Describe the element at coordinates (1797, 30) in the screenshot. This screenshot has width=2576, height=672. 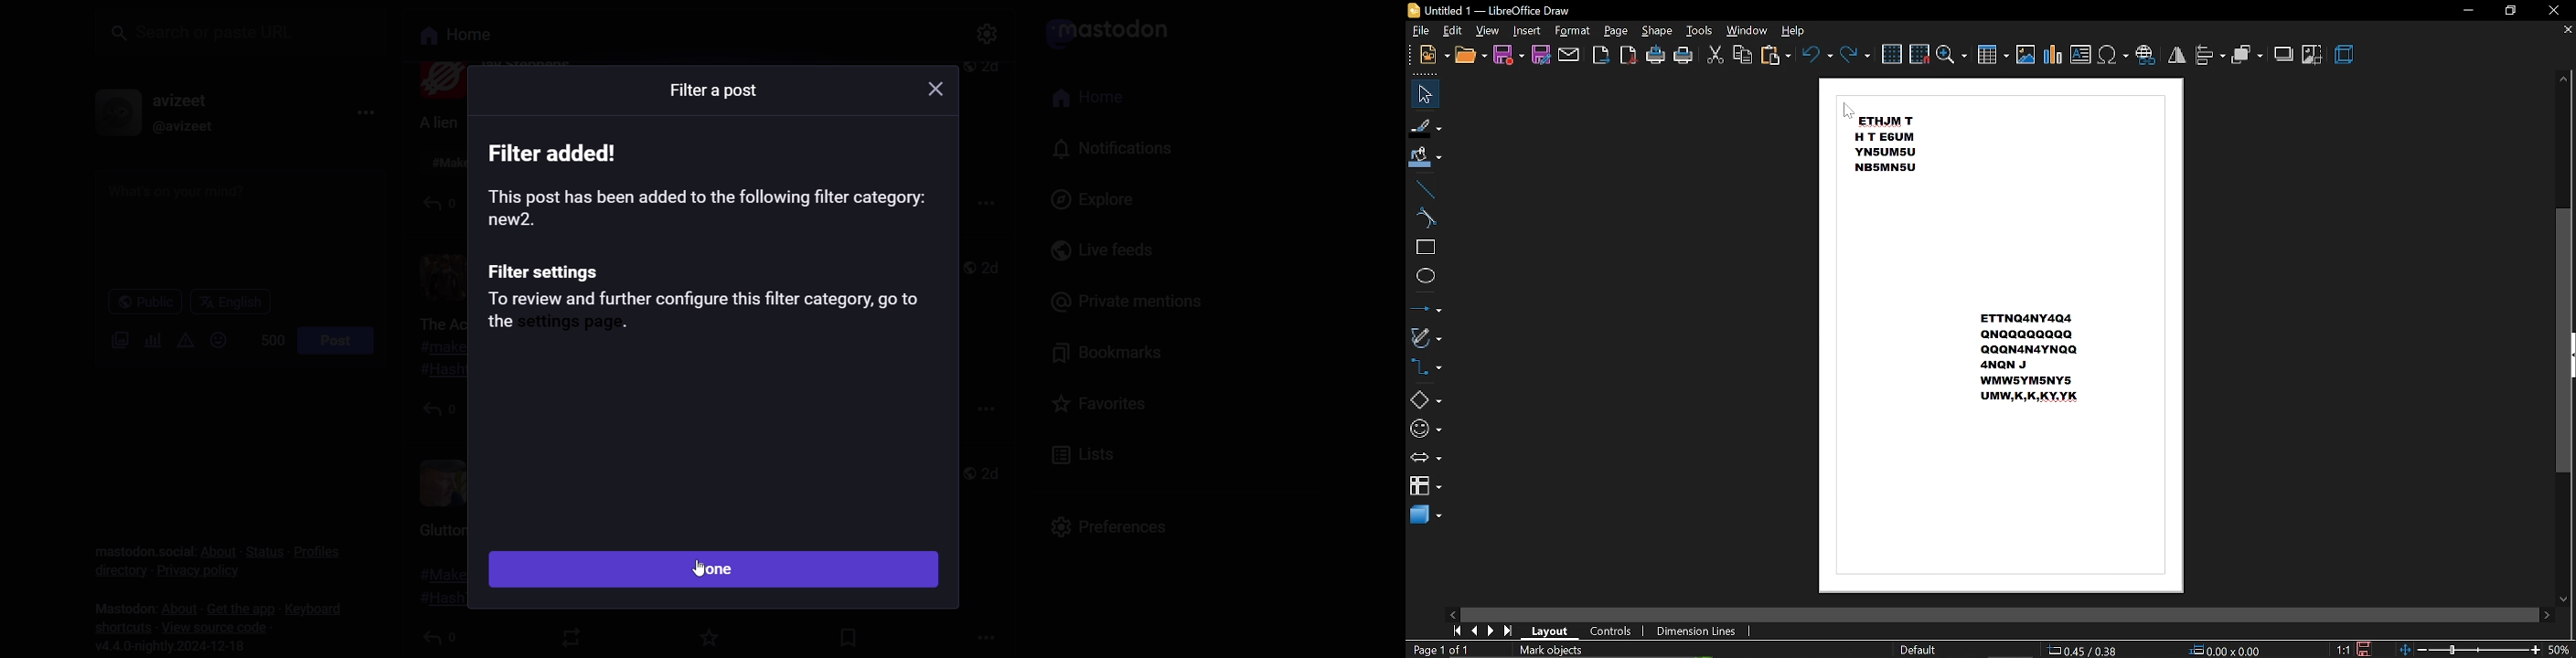
I see `help` at that location.